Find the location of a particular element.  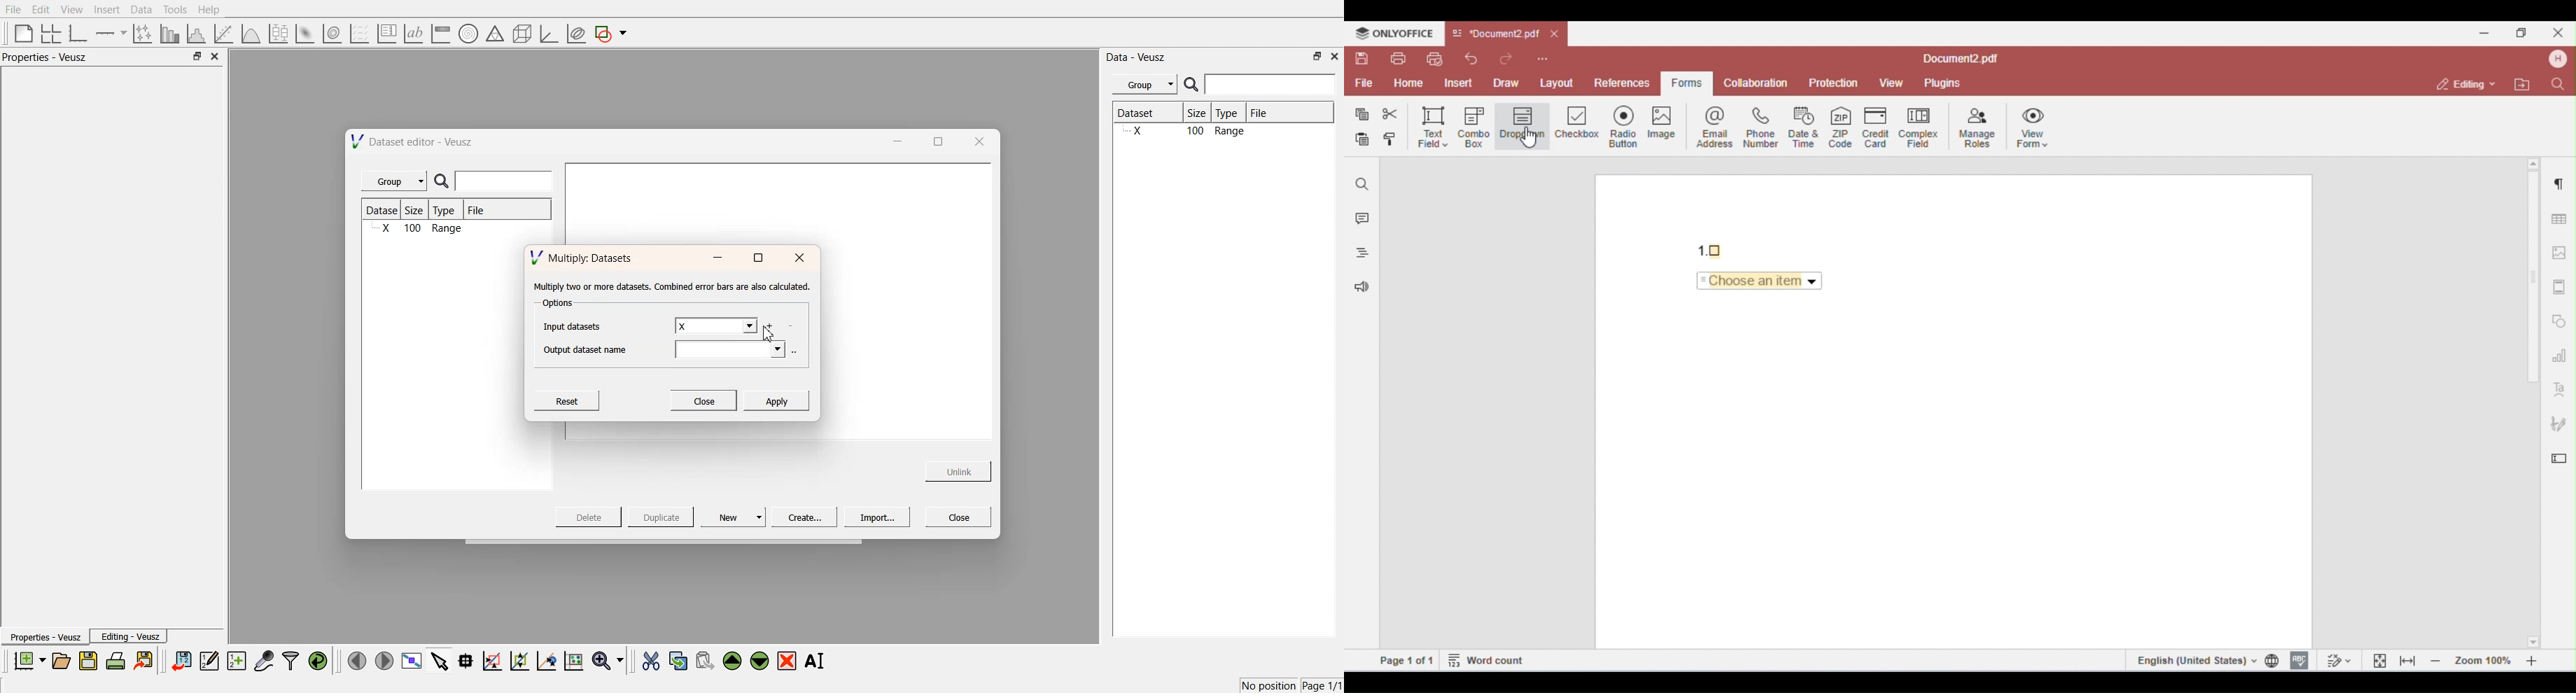

New is located at coordinates (735, 517).